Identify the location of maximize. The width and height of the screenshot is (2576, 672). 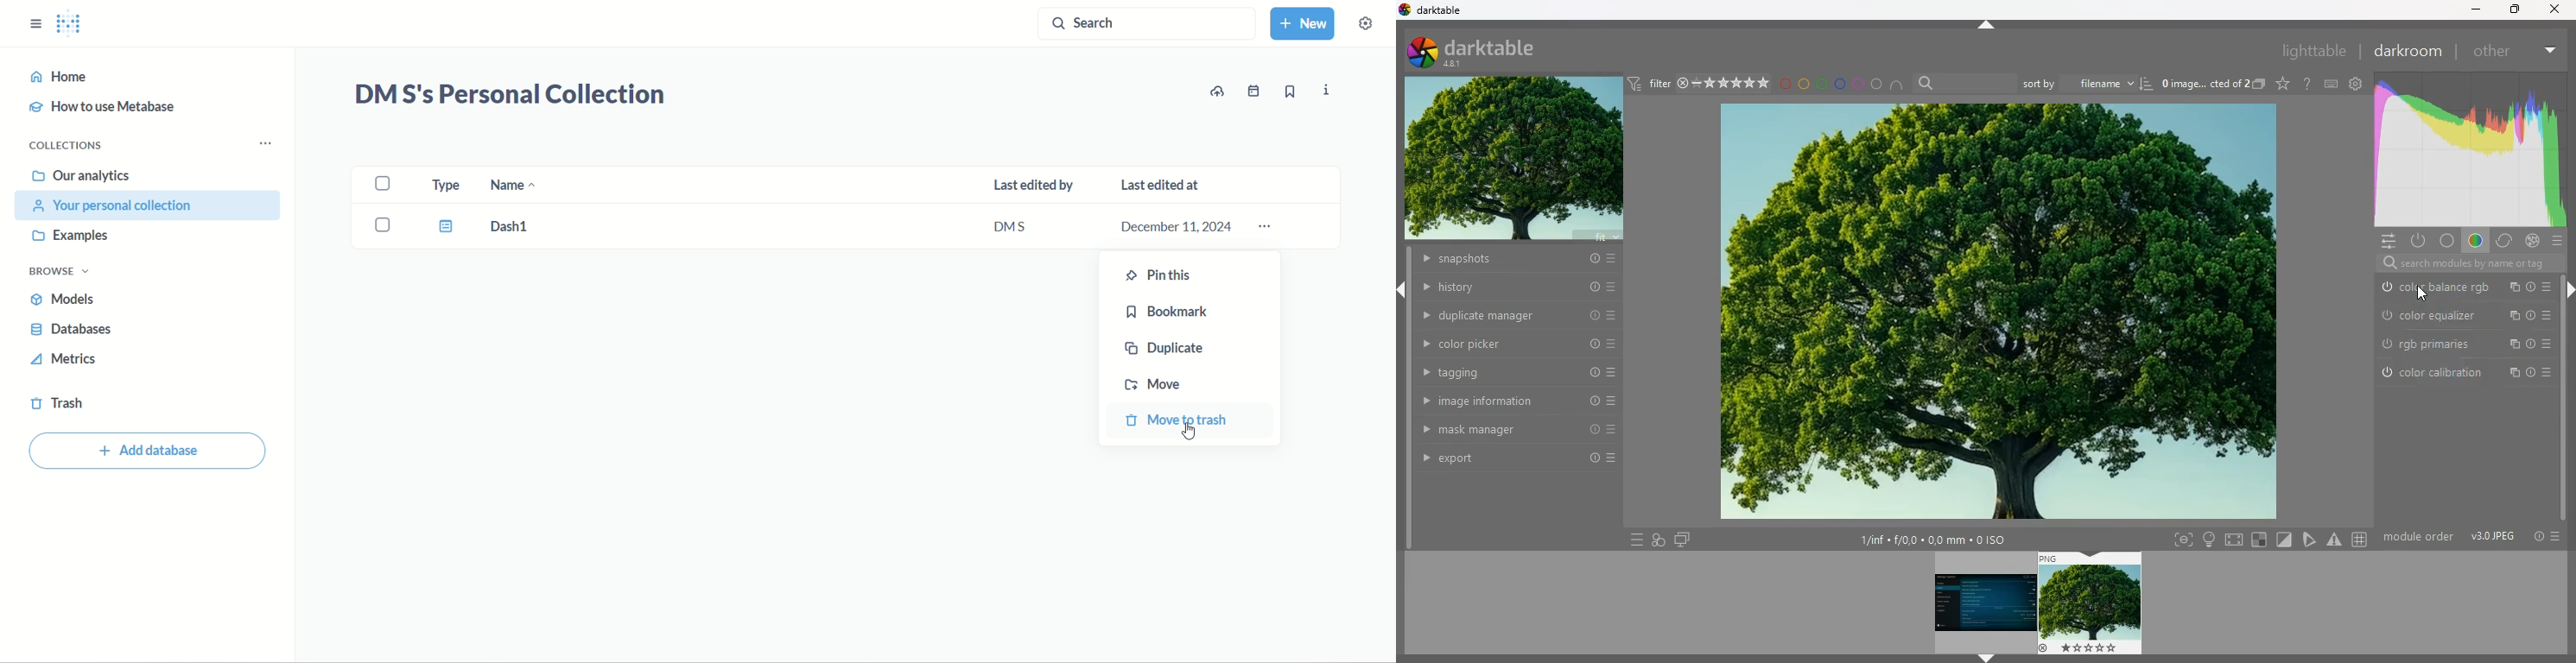
(2512, 9).